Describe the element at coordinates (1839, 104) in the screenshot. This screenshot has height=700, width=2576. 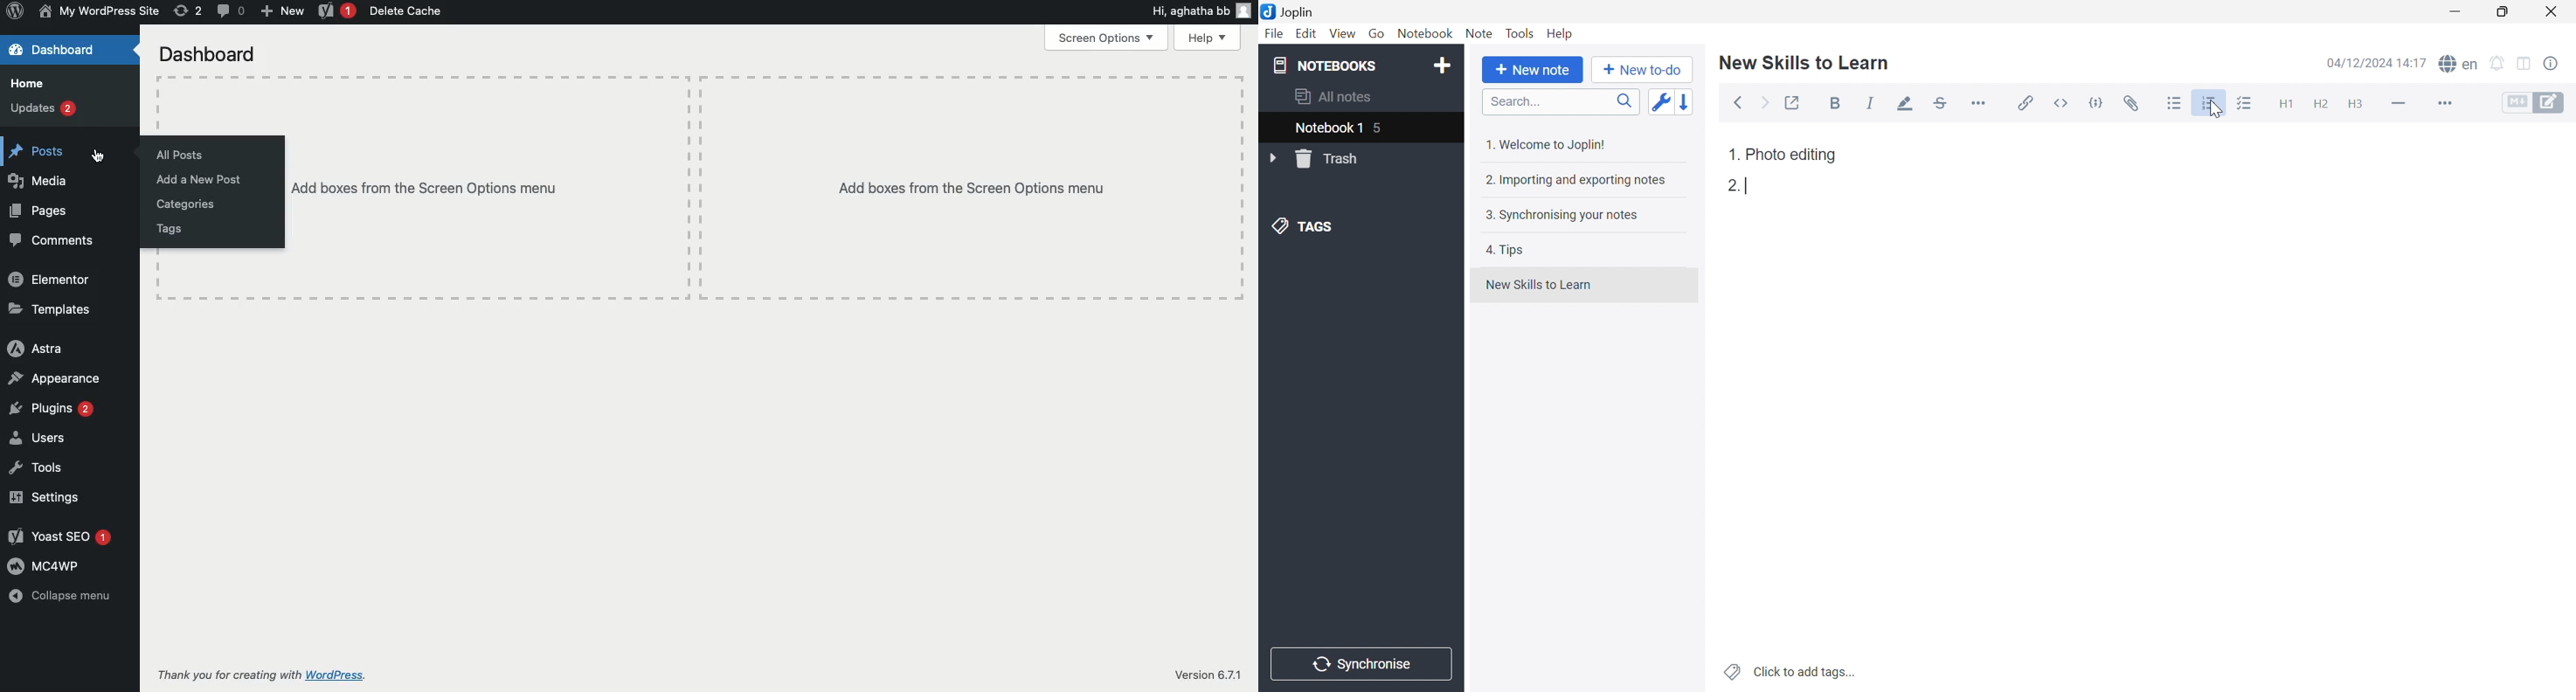
I see `Bold` at that location.